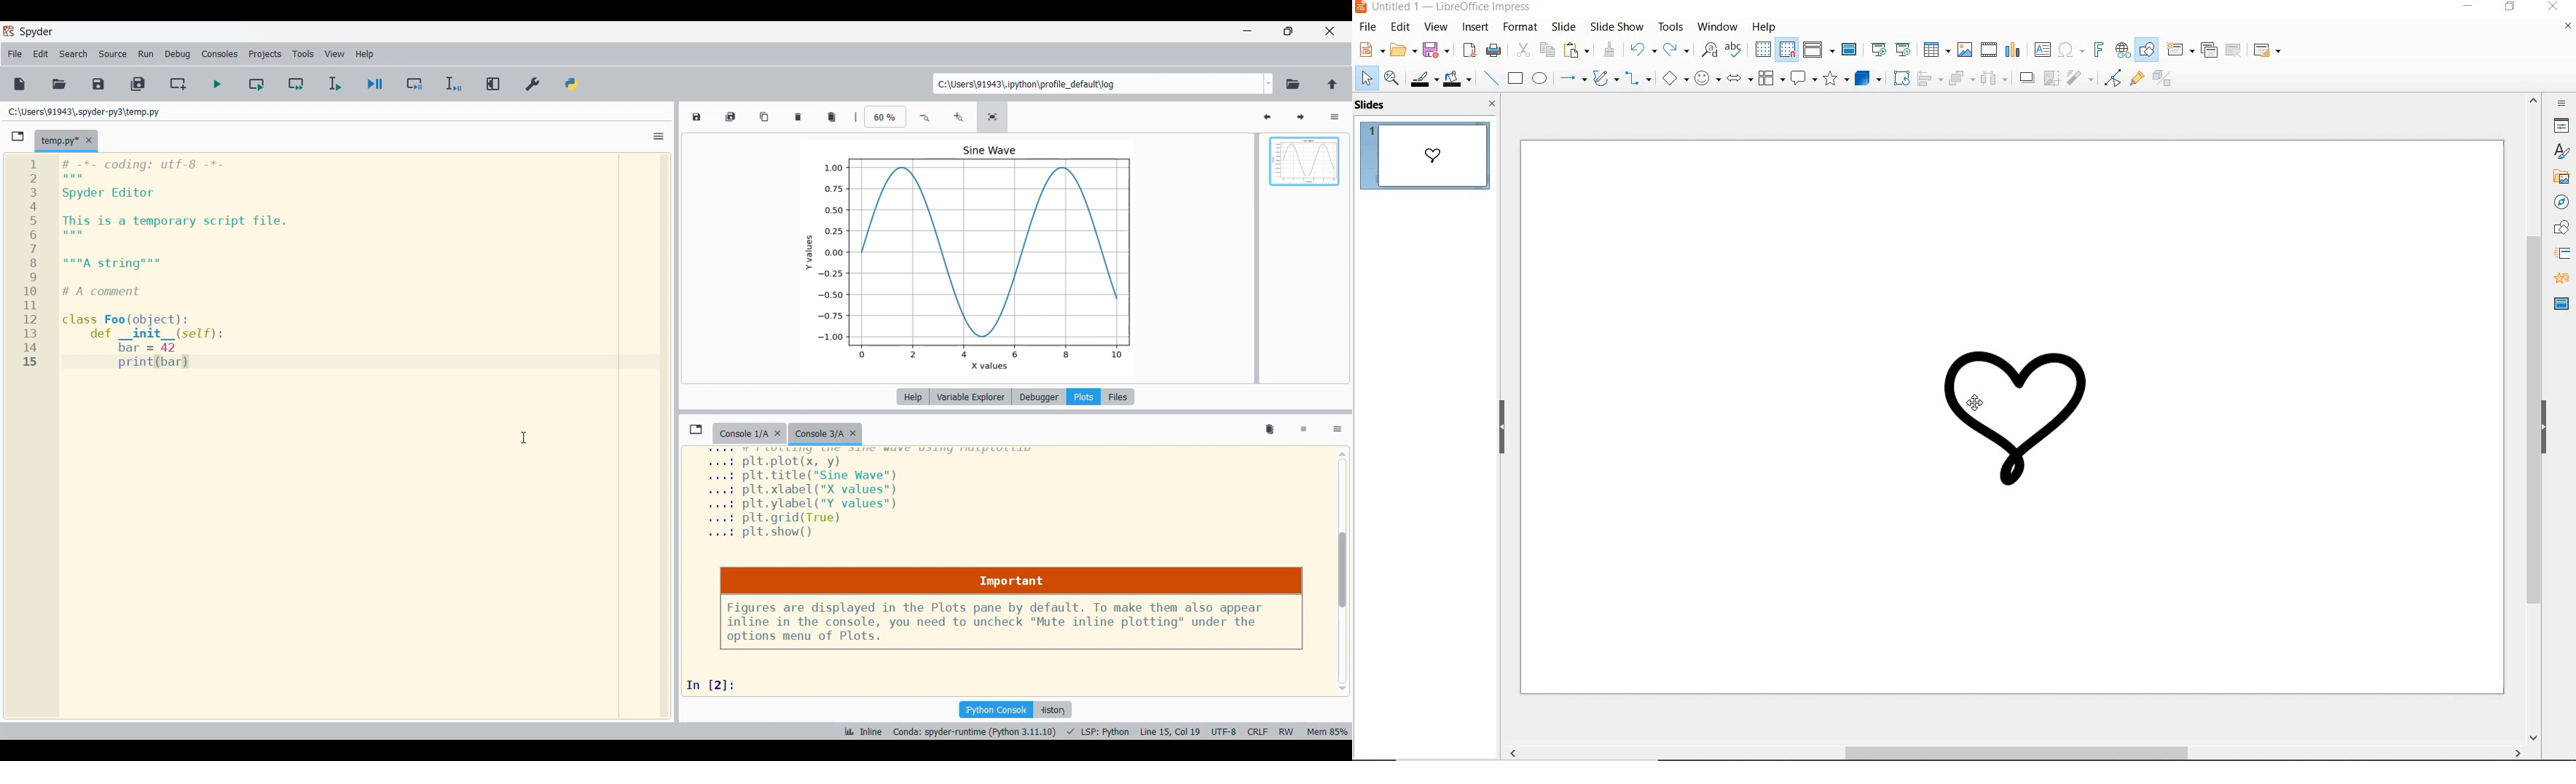 This screenshot has width=2576, height=784. I want to click on rectangle, so click(1516, 79).